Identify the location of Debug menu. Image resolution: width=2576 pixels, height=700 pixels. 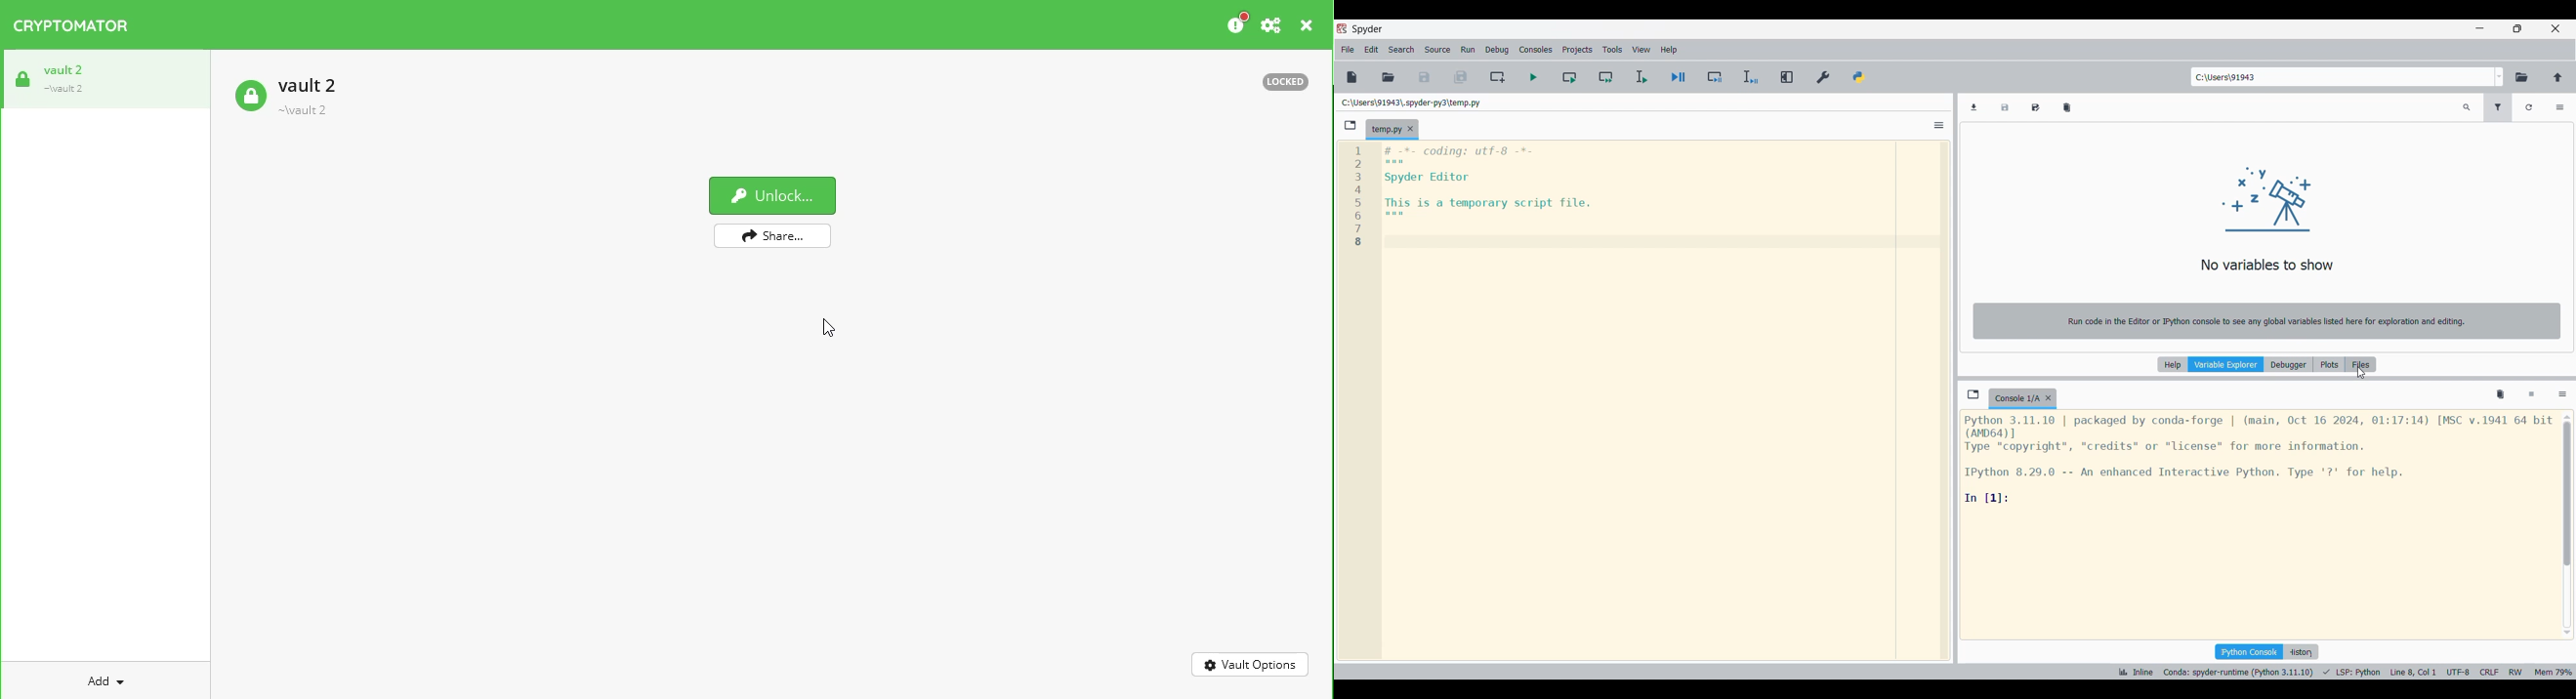
(1498, 50).